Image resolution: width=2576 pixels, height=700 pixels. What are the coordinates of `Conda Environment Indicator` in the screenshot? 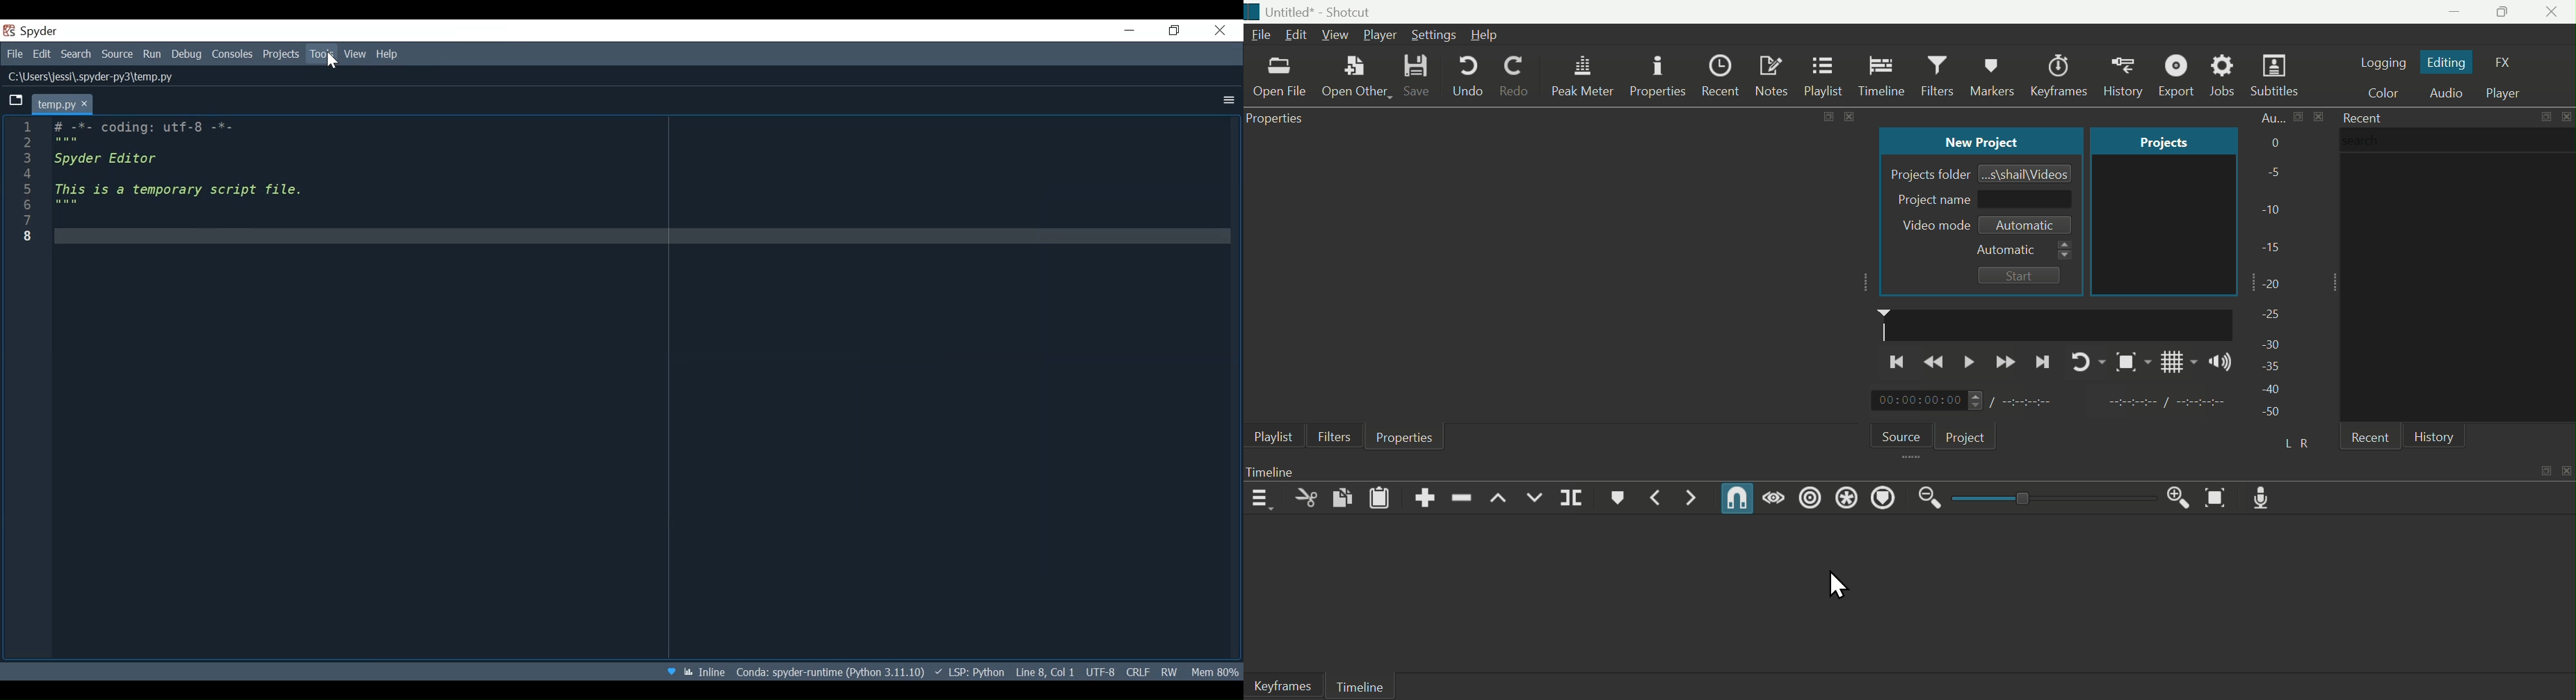 It's located at (852, 671).